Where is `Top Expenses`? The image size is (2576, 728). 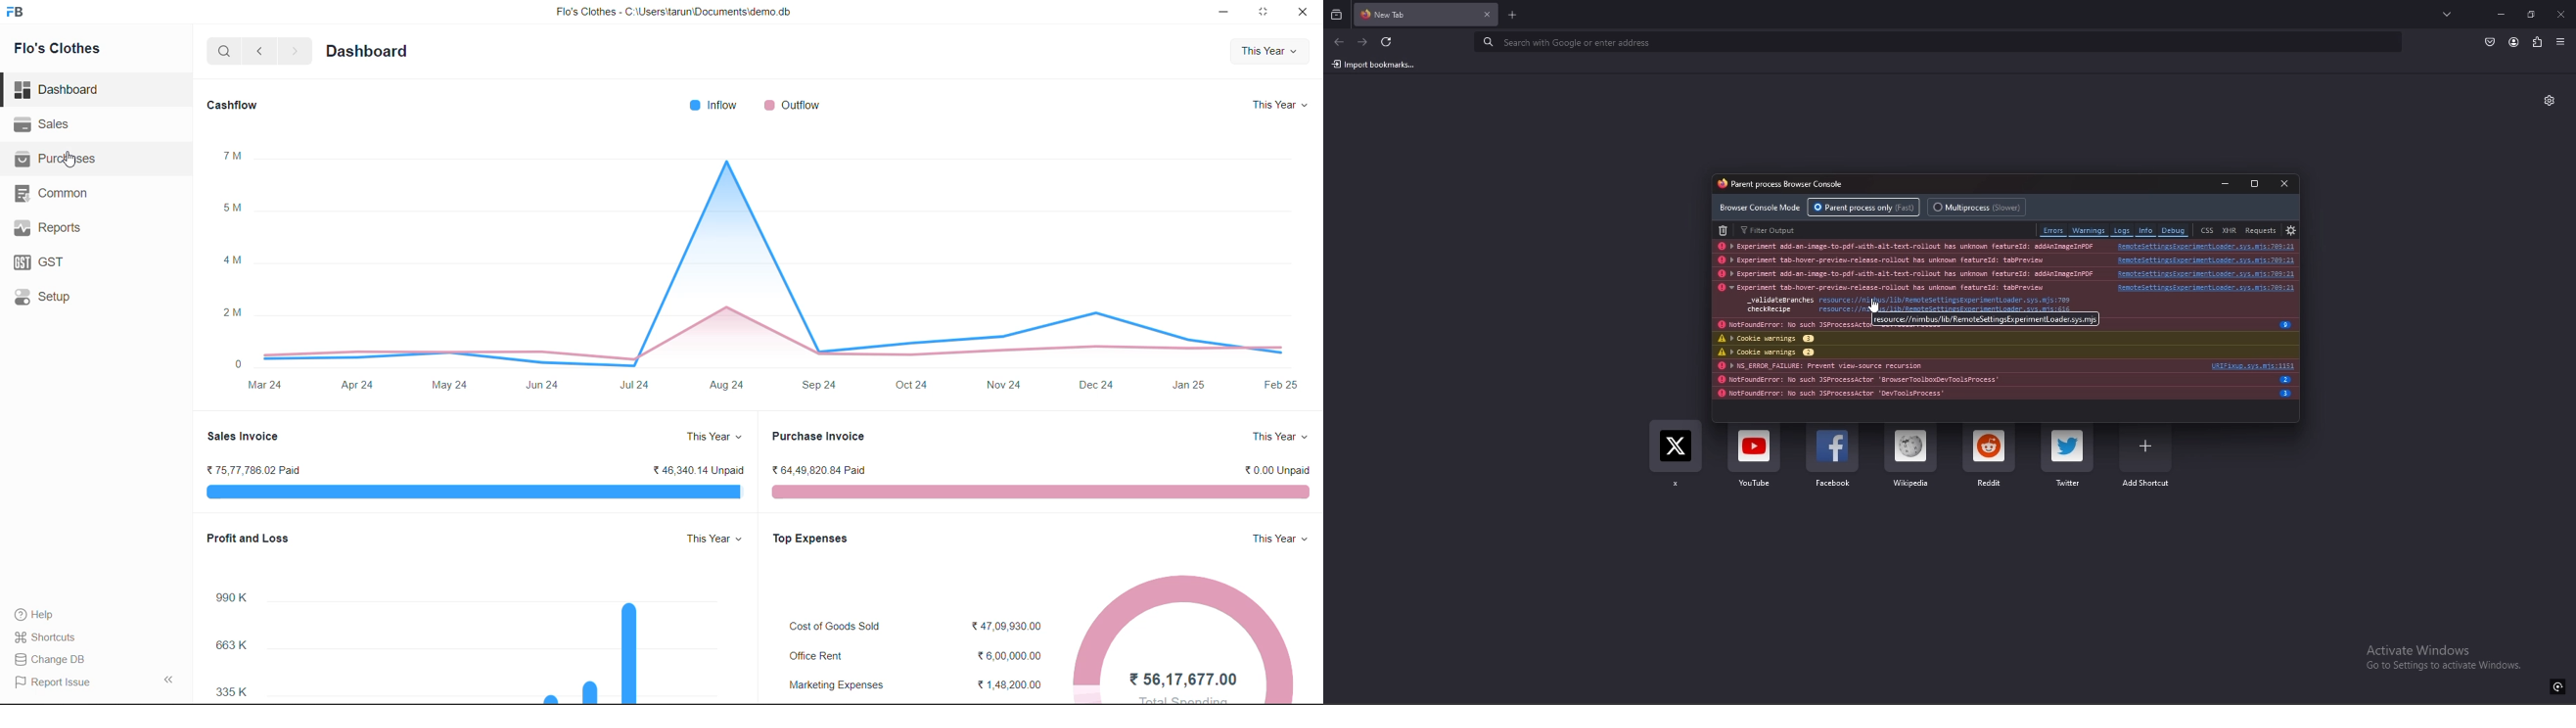
Top Expenses is located at coordinates (815, 540).